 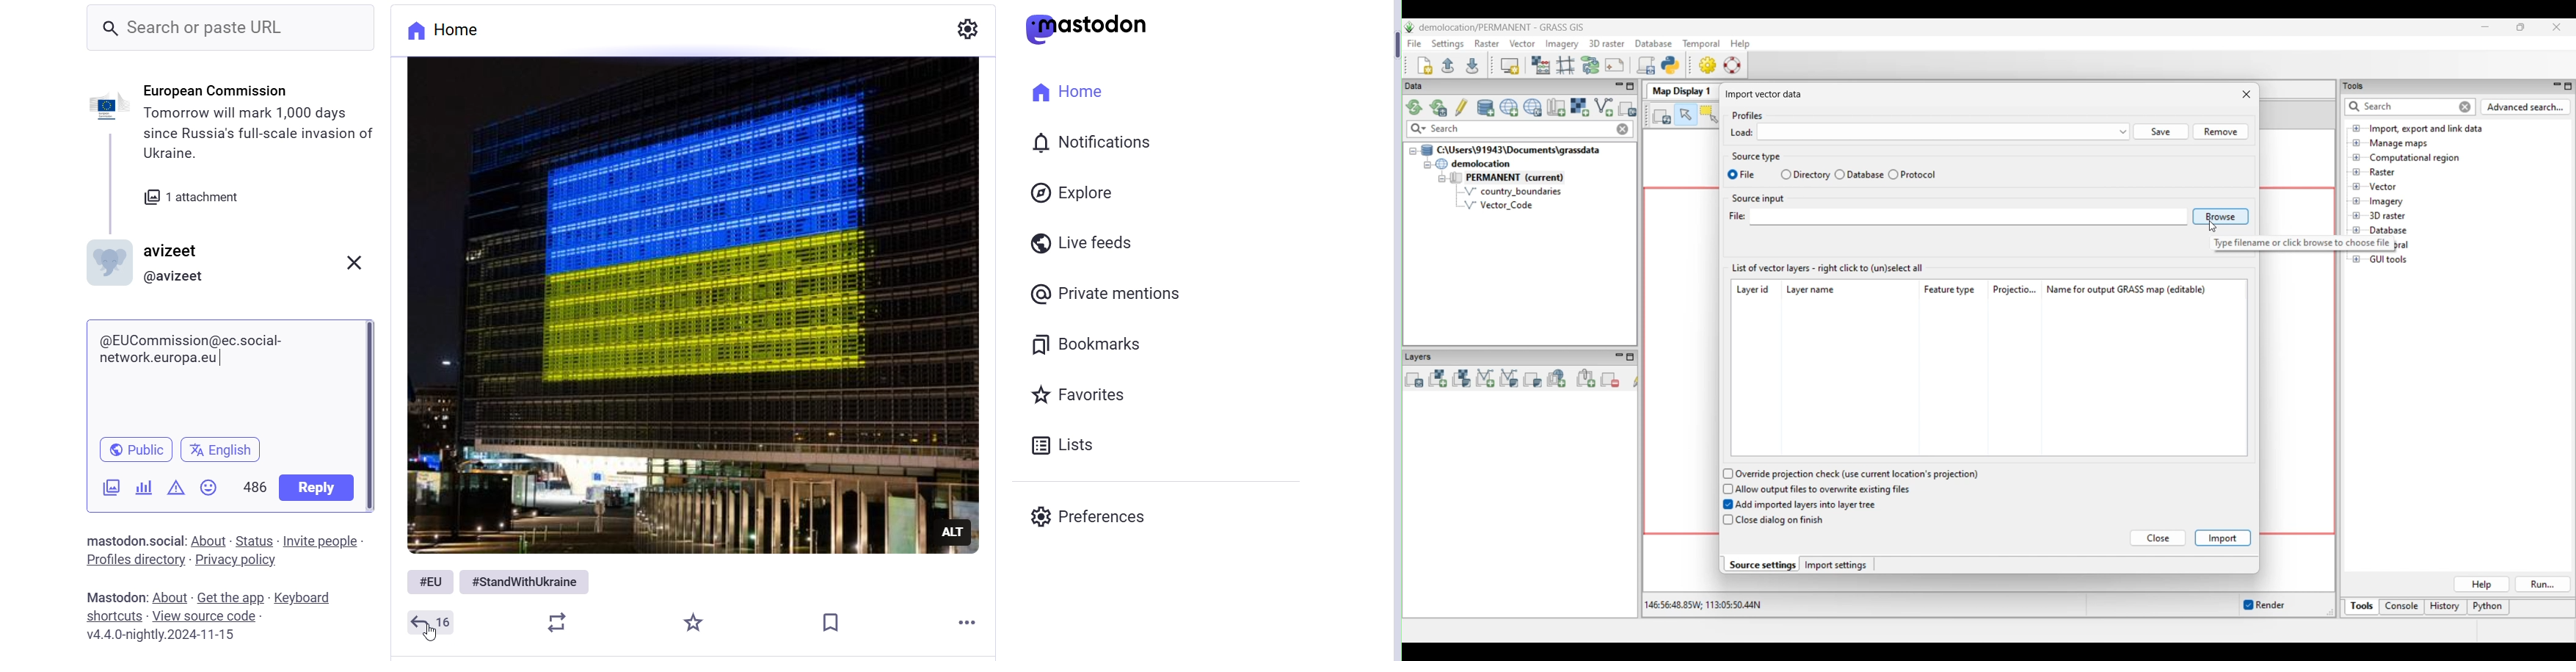 What do you see at coordinates (236, 560) in the screenshot?
I see `Privacy Policy` at bounding box center [236, 560].